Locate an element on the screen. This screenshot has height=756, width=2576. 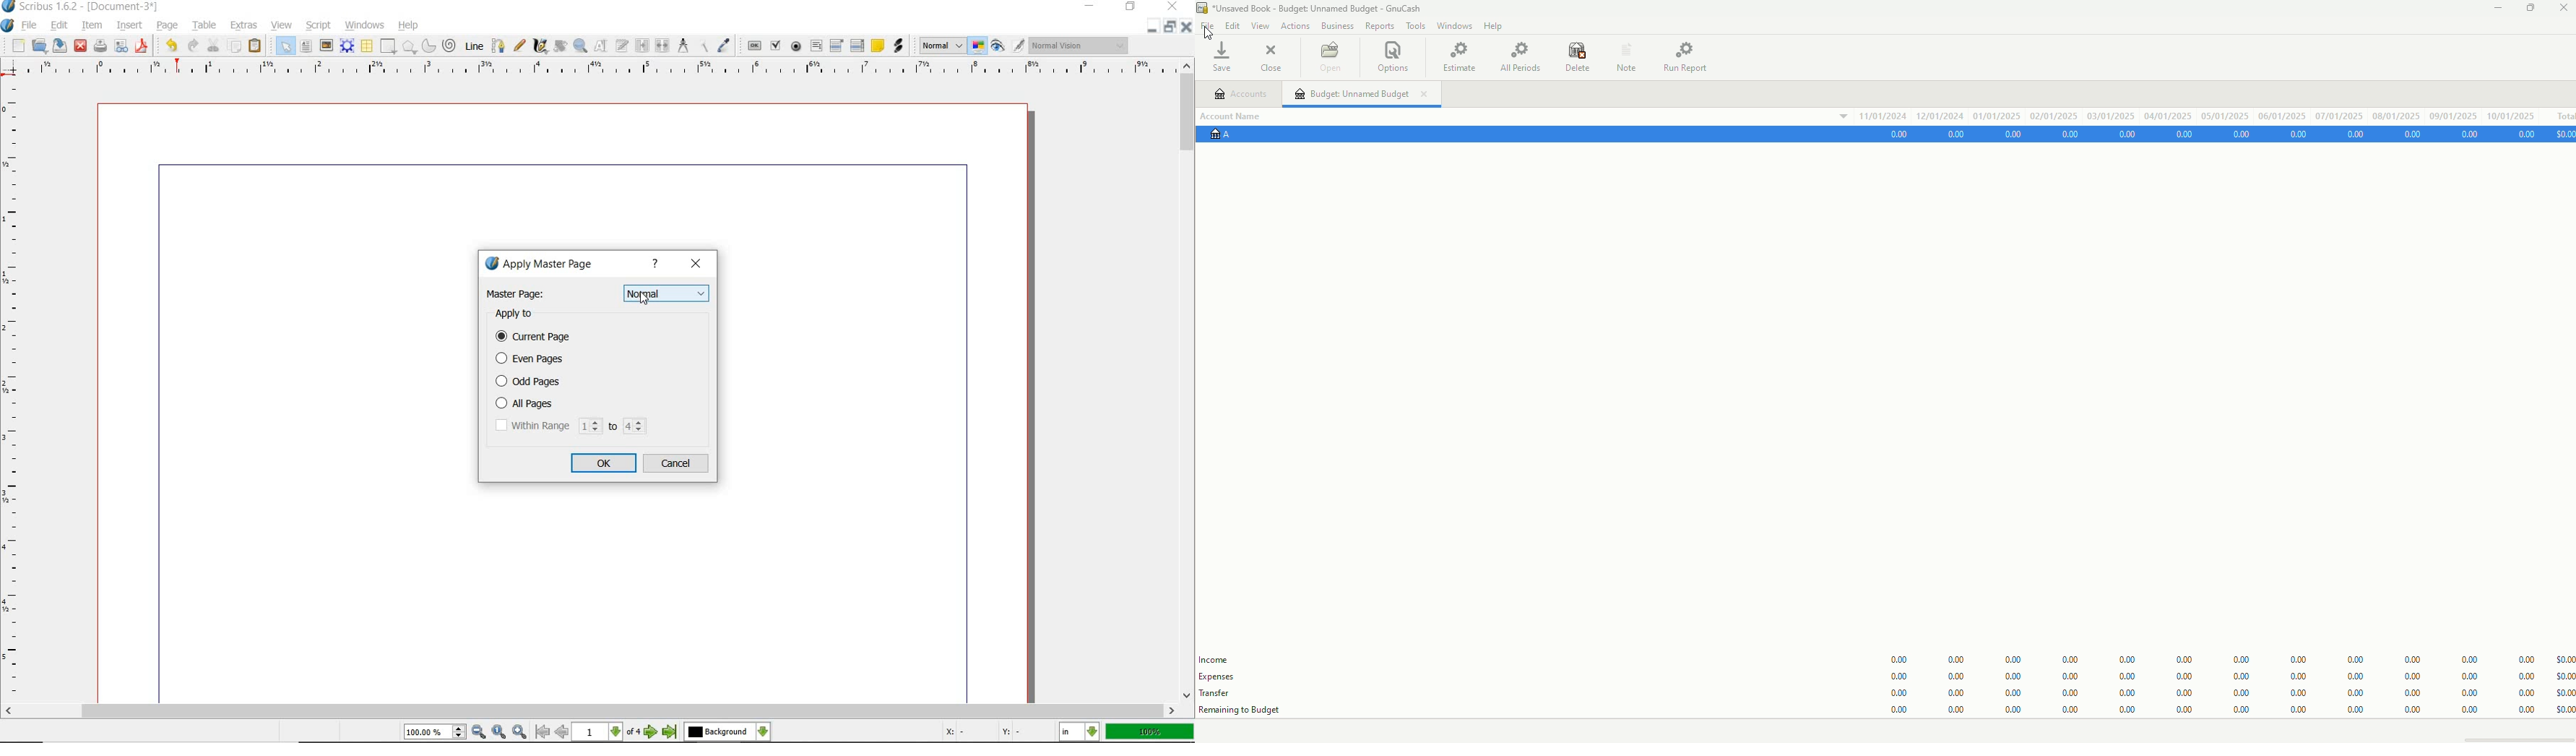
current page is located at coordinates (541, 337).